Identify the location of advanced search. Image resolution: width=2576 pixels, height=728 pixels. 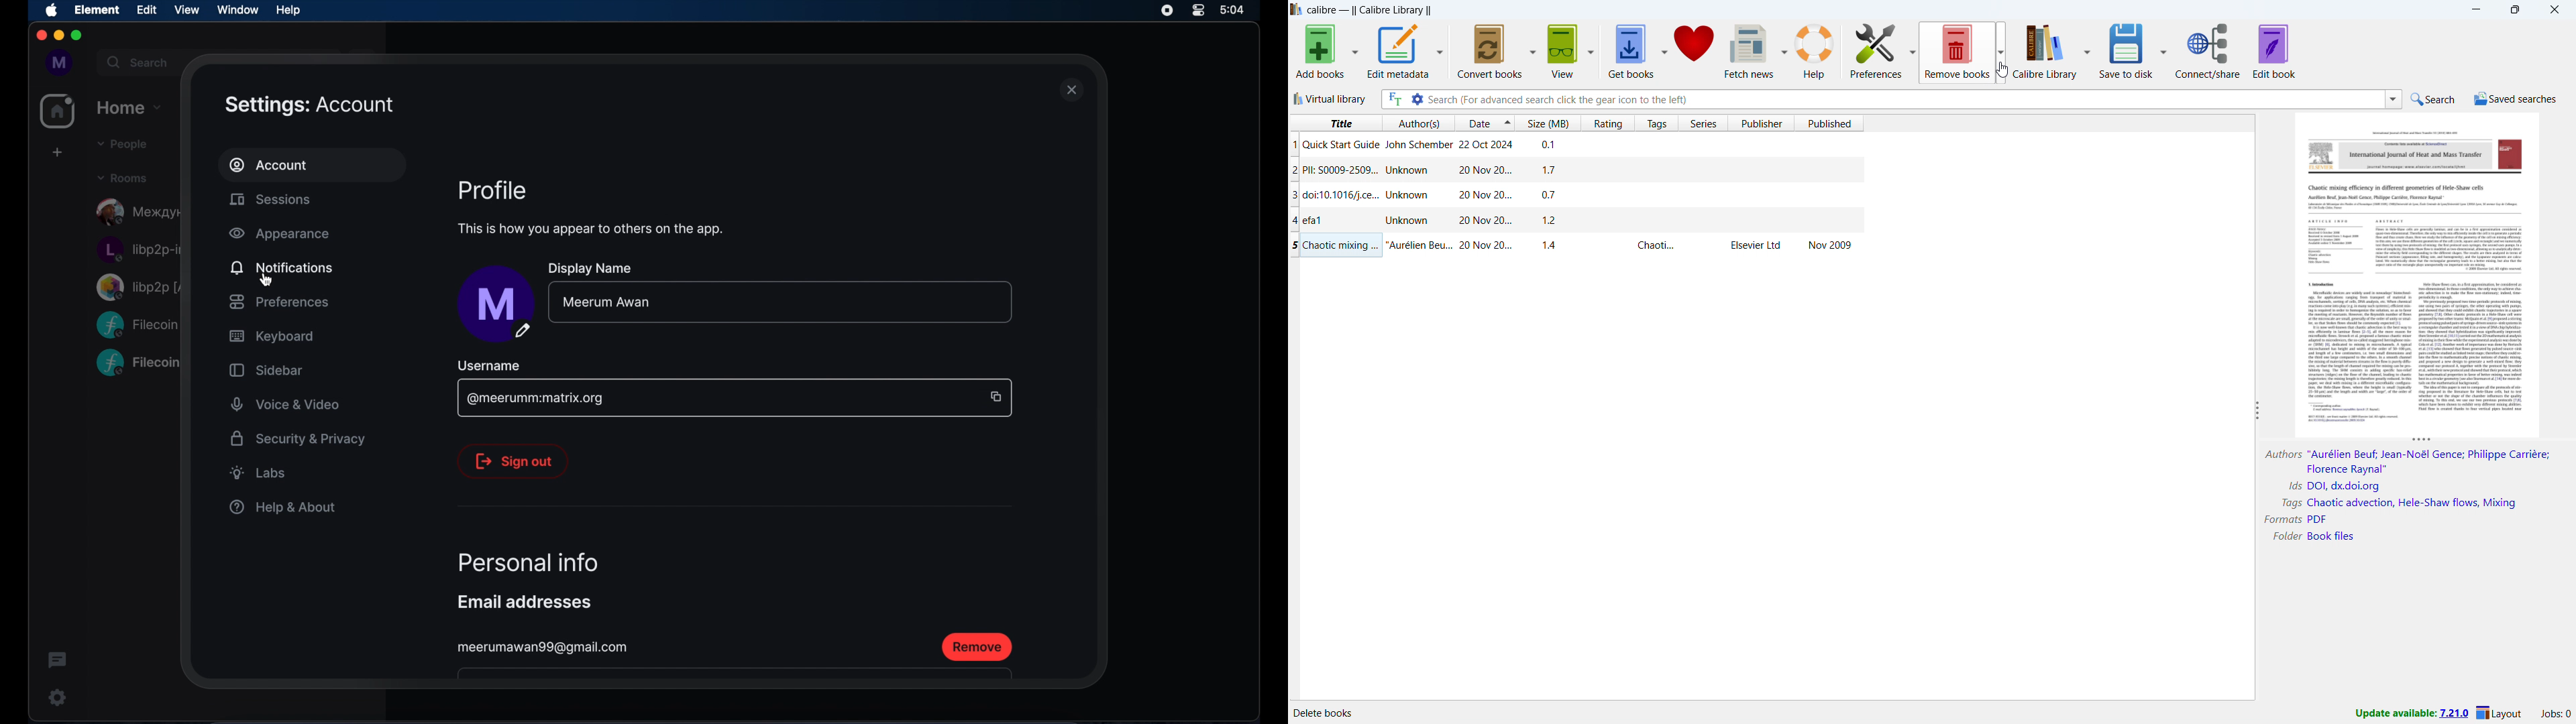
(1417, 99).